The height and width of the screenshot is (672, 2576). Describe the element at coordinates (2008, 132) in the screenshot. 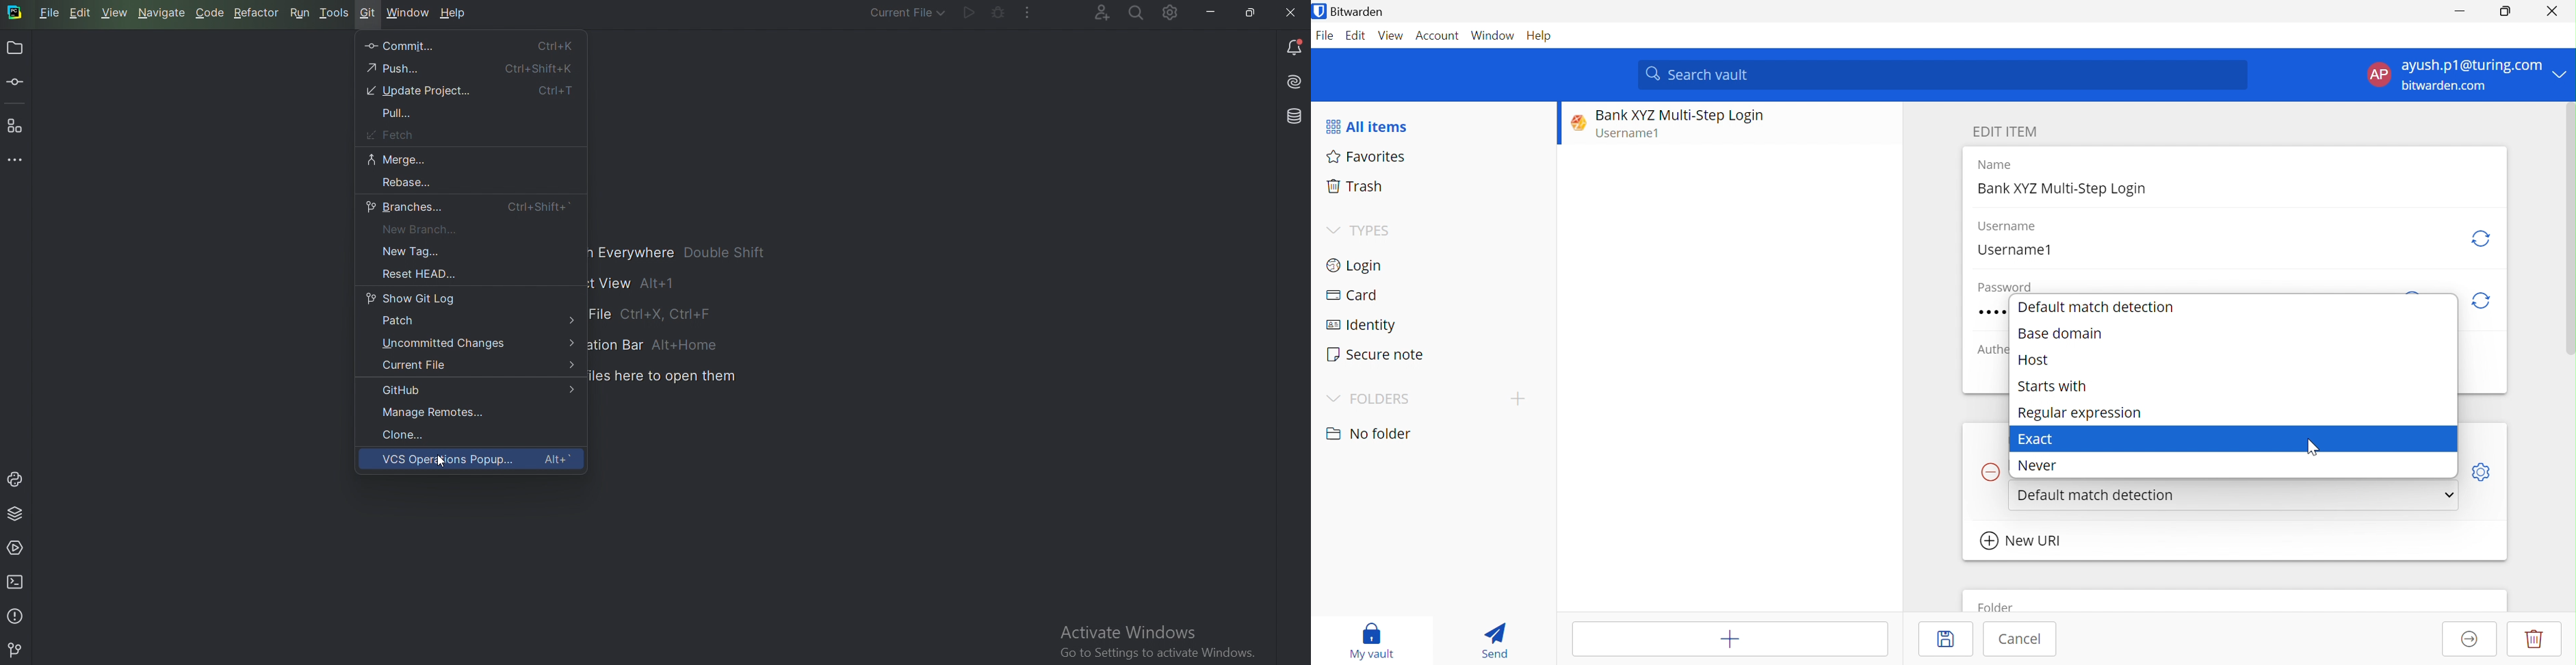

I see `EDIT ITEM` at that location.